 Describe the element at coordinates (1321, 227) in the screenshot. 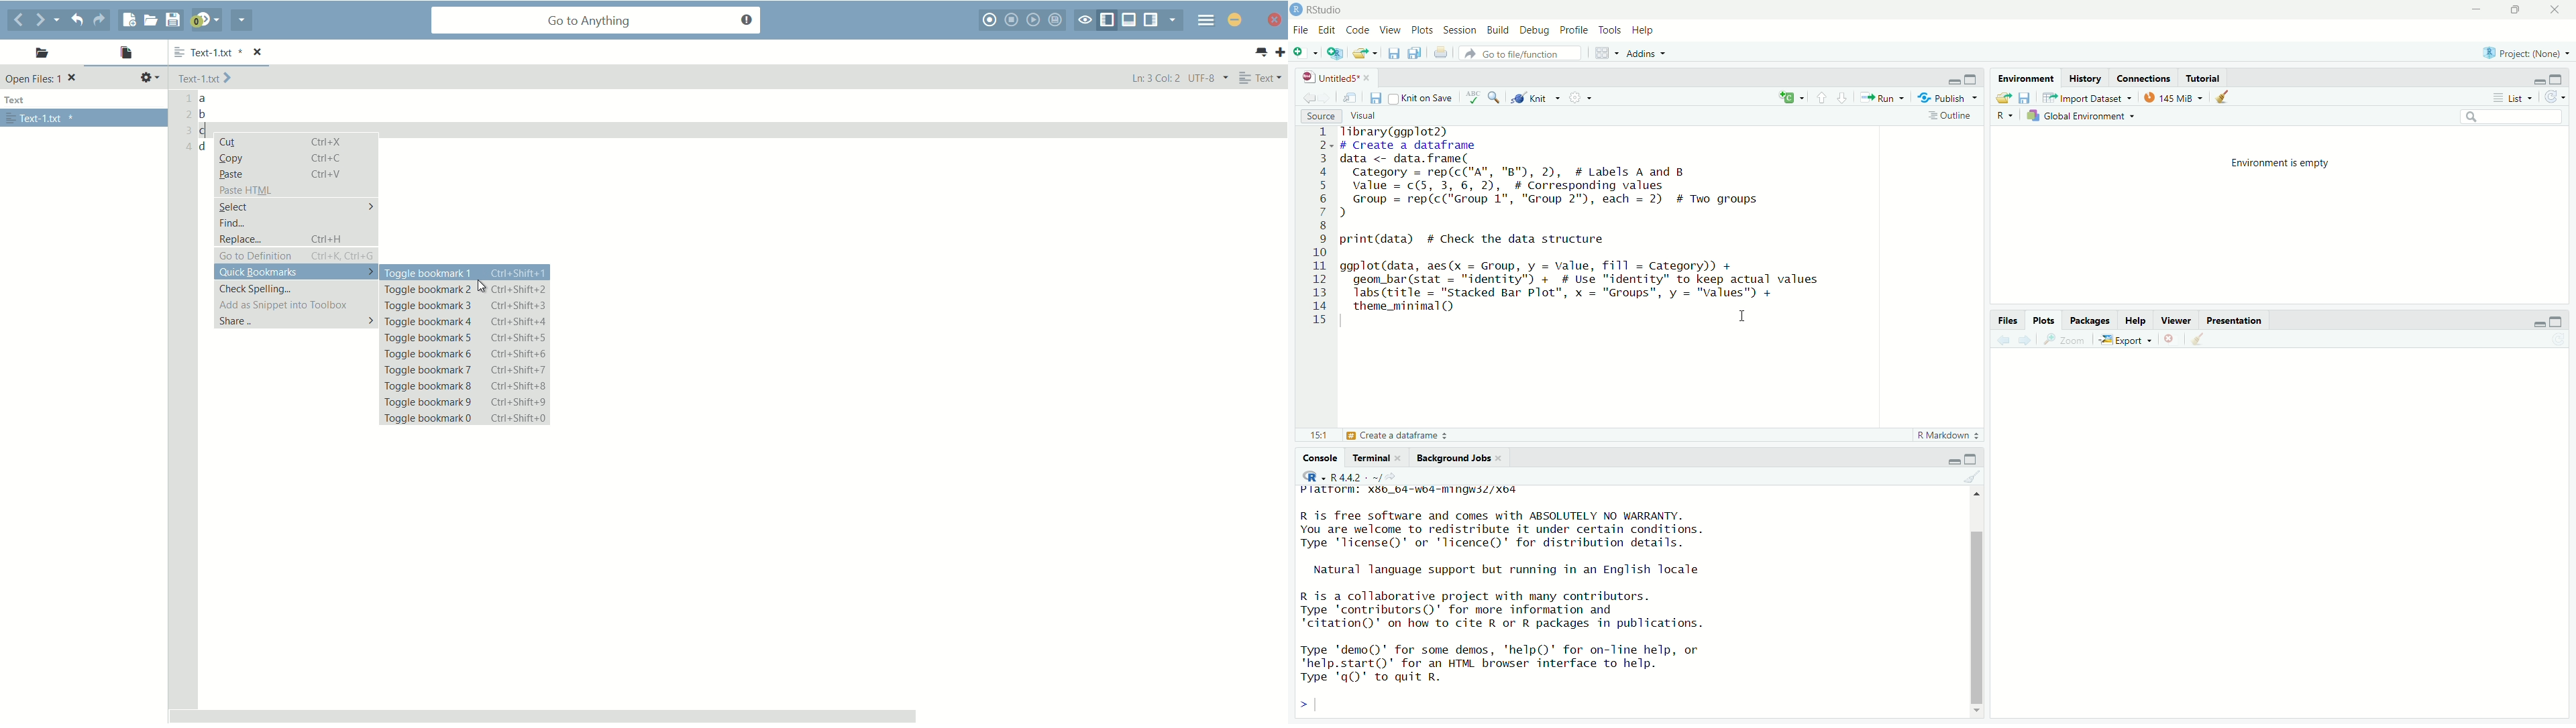

I see `1 2 3 4 5 6 7 8 9 10 11 12 13 14 15` at that location.